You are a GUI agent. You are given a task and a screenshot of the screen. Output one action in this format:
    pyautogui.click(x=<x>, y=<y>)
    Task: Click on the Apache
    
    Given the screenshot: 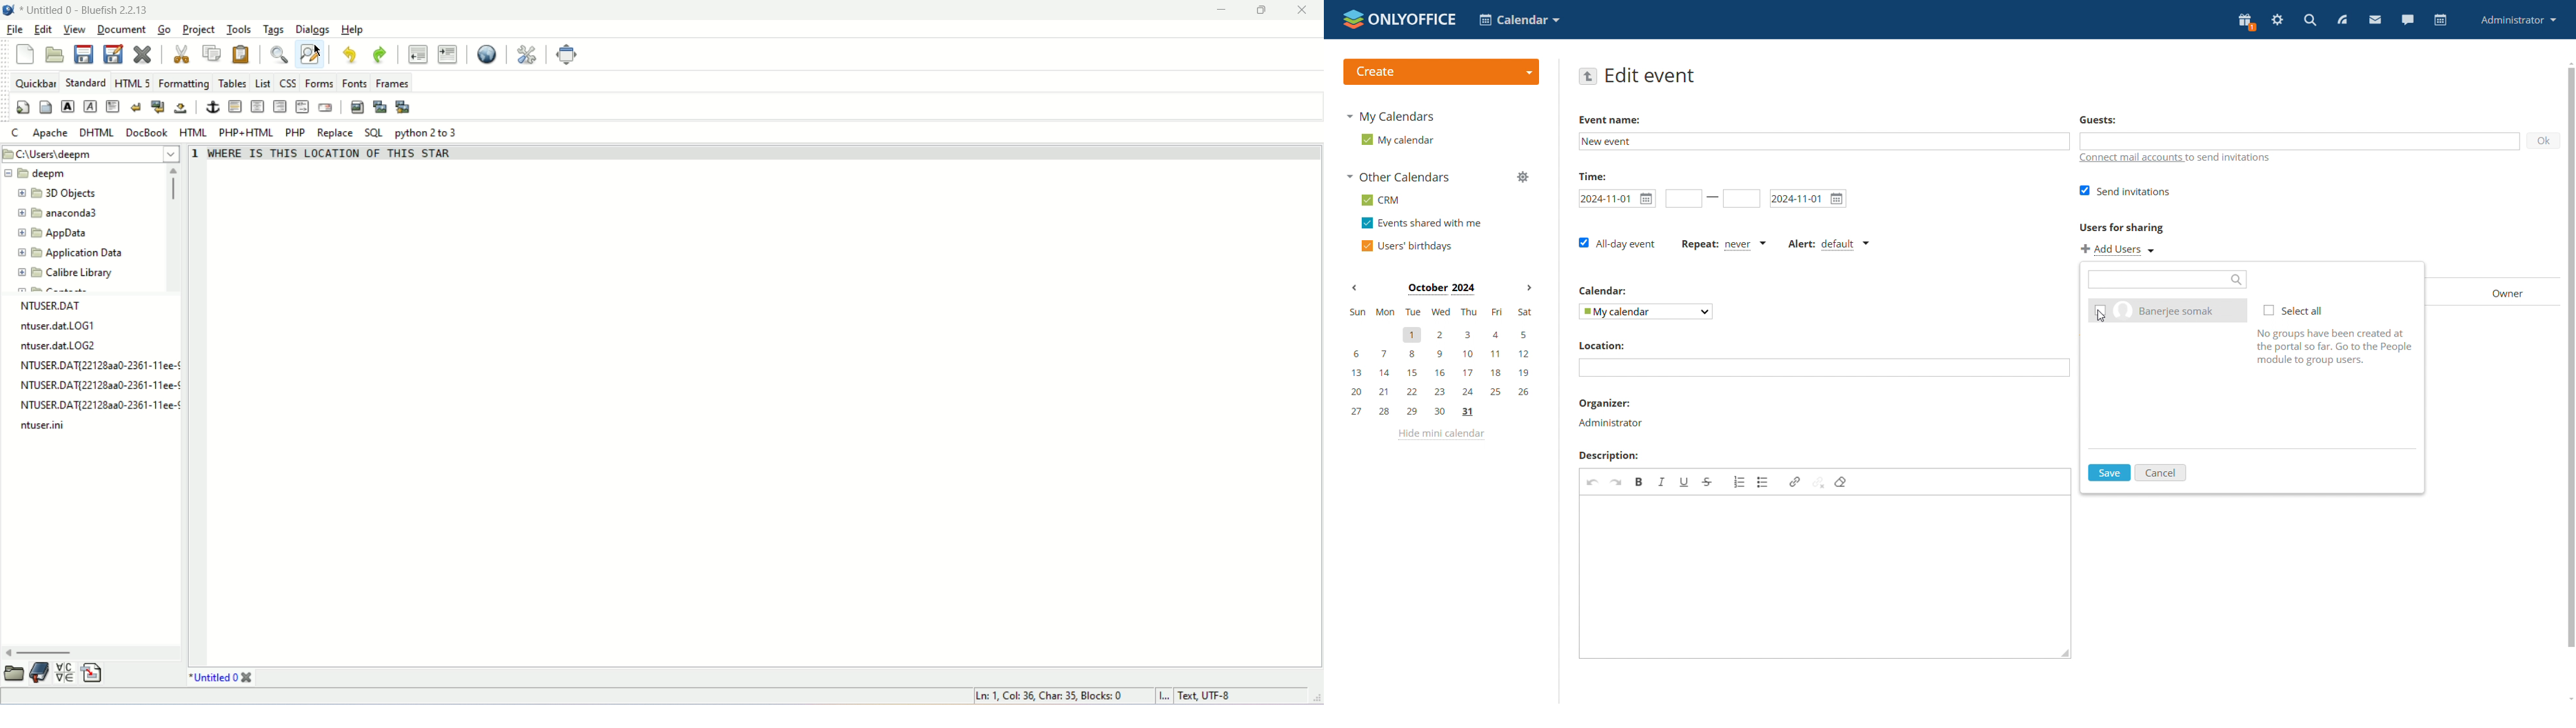 What is the action you would take?
    pyautogui.click(x=48, y=133)
    